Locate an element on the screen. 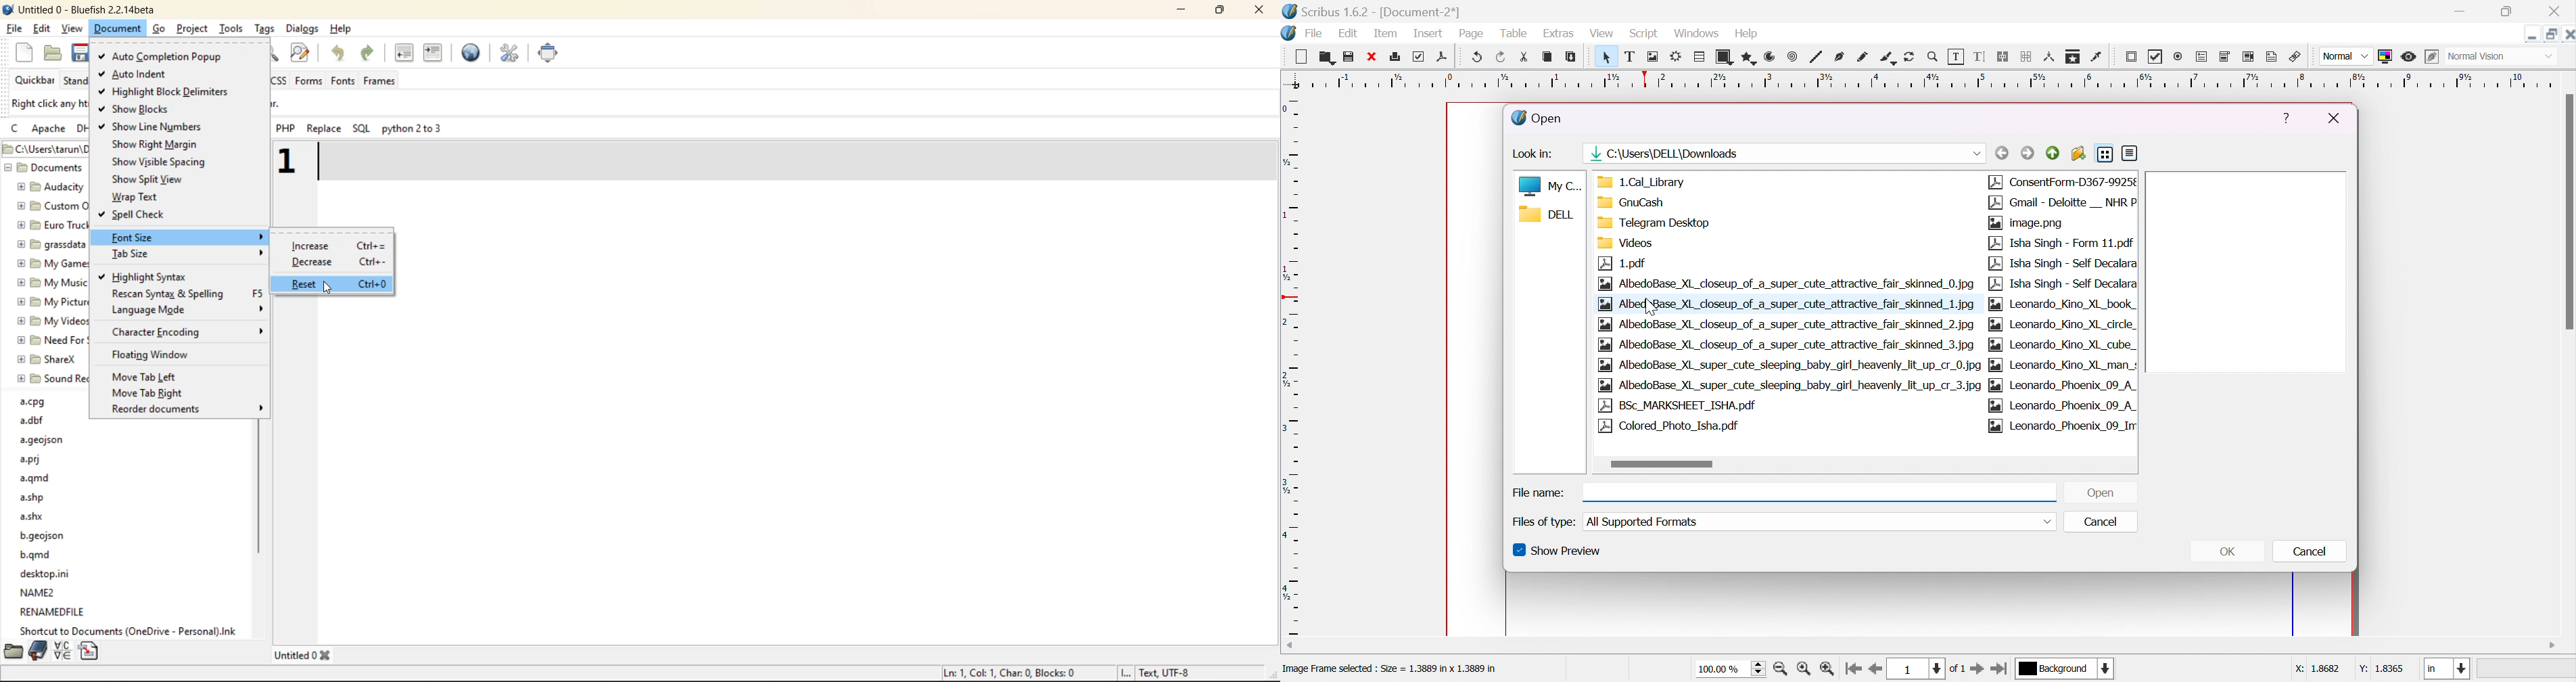 The image size is (2576, 700). extras is located at coordinates (1559, 33).